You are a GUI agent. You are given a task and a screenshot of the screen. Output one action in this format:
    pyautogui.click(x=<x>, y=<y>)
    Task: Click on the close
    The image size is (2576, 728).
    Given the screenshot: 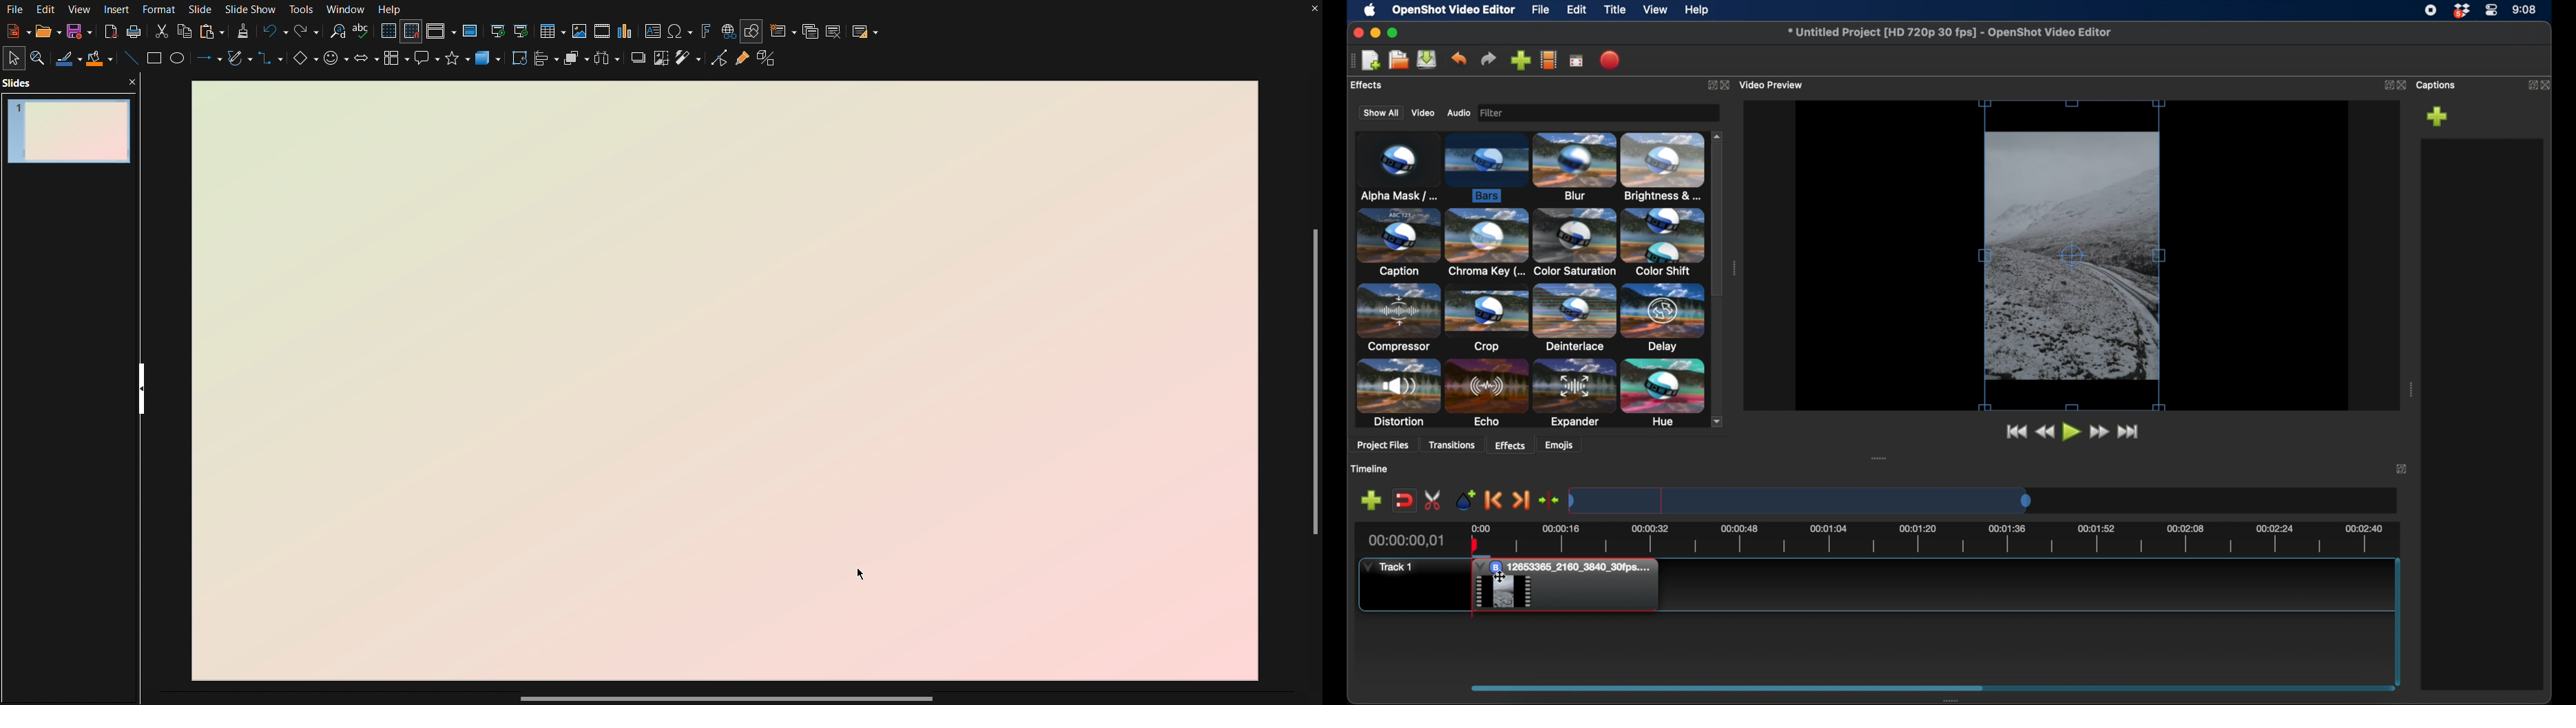 What is the action you would take?
    pyautogui.click(x=133, y=81)
    